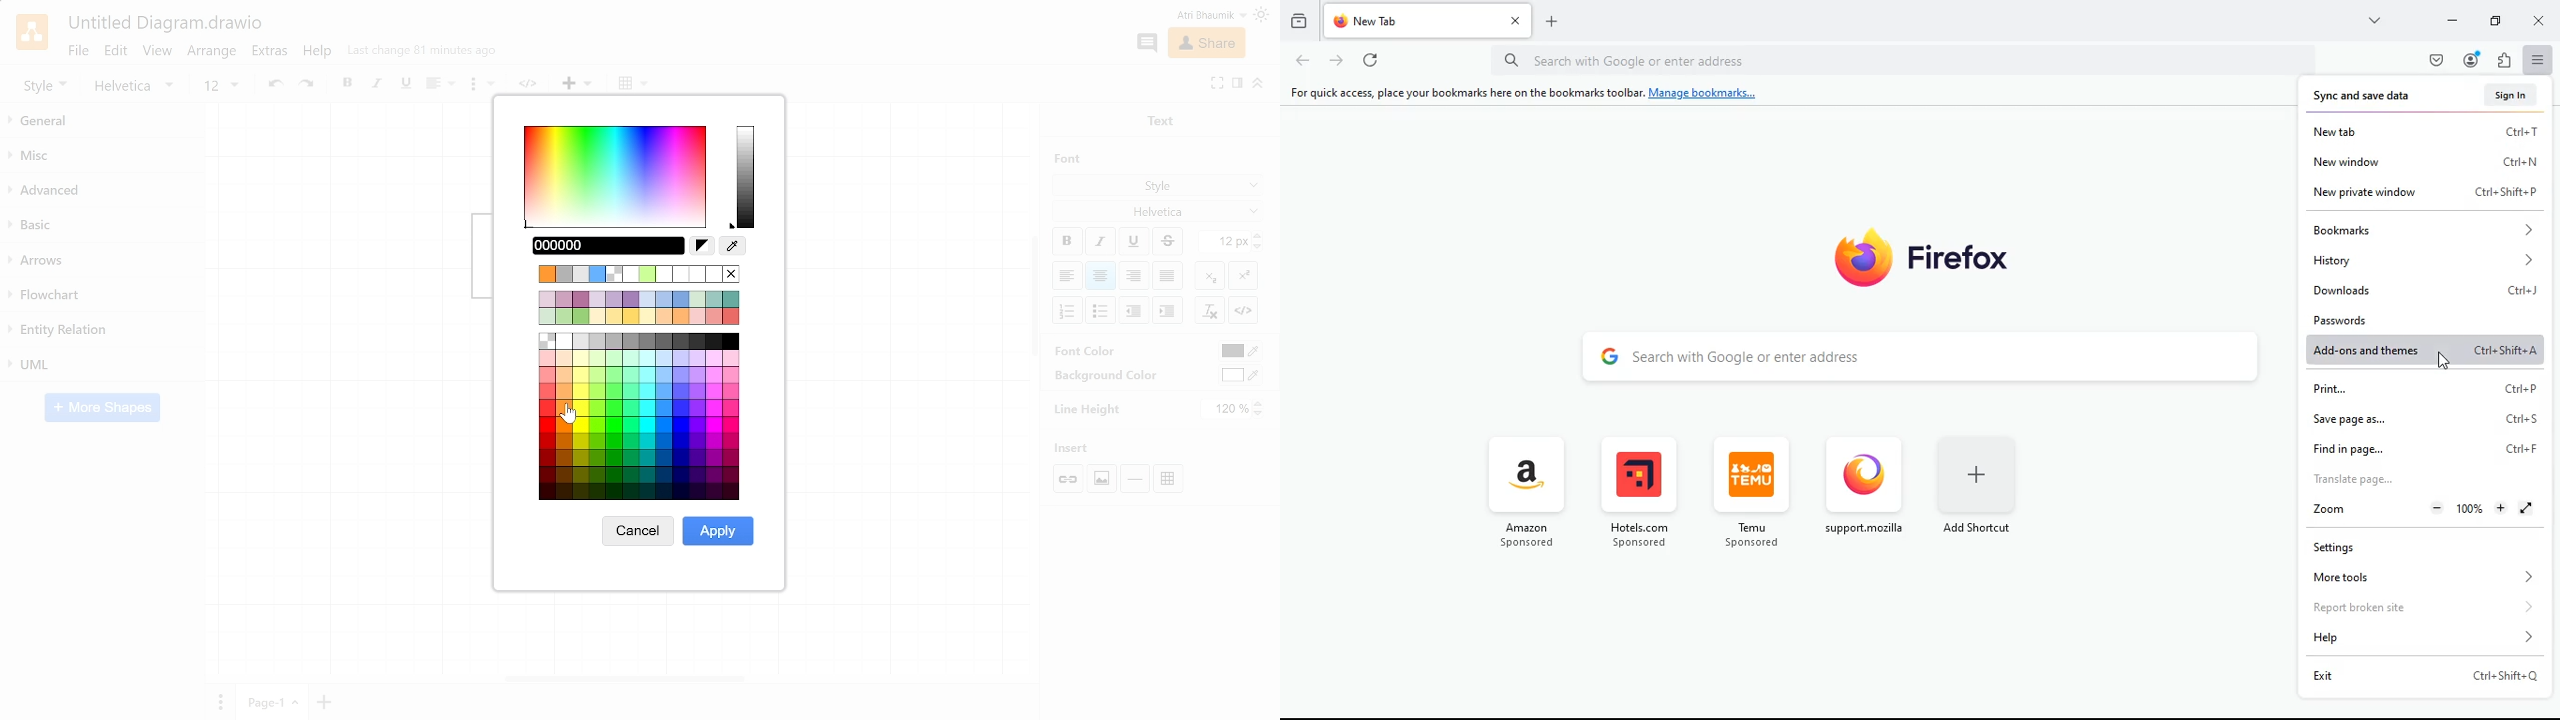 This screenshot has height=728, width=2576. What do you see at coordinates (2426, 230) in the screenshot?
I see `bookmarks` at bounding box center [2426, 230].